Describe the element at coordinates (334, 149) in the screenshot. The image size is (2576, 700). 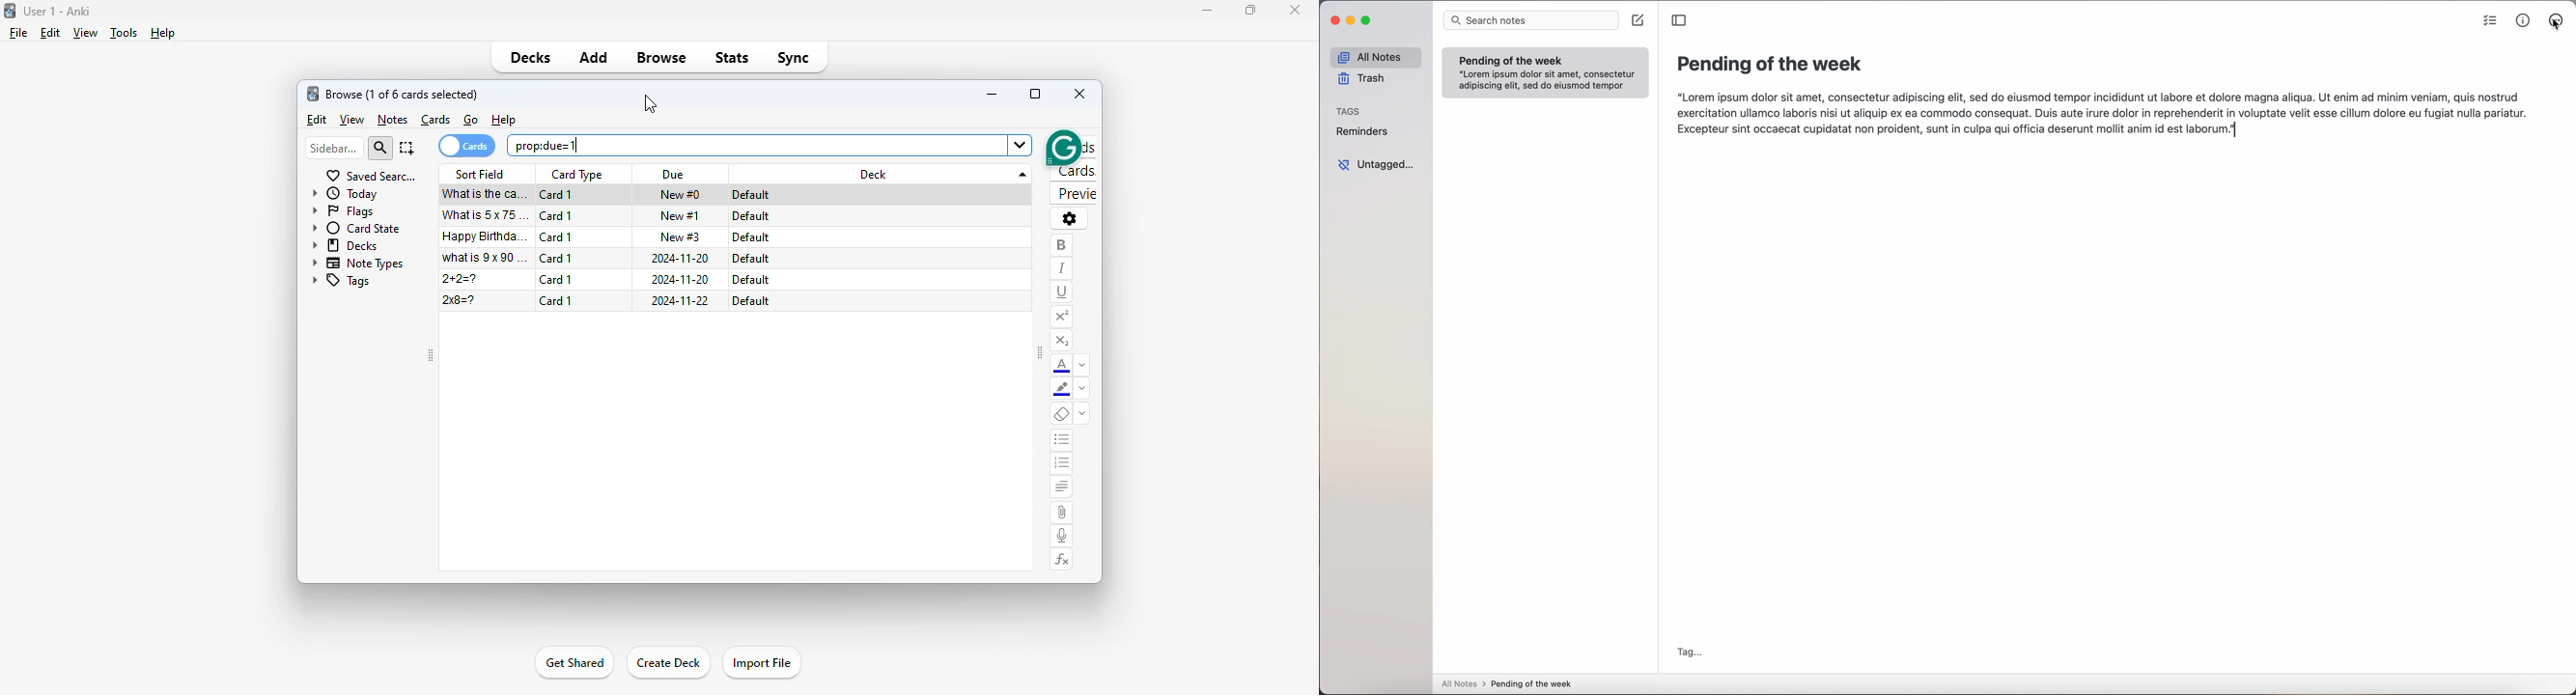
I see `sidebar filter` at that location.